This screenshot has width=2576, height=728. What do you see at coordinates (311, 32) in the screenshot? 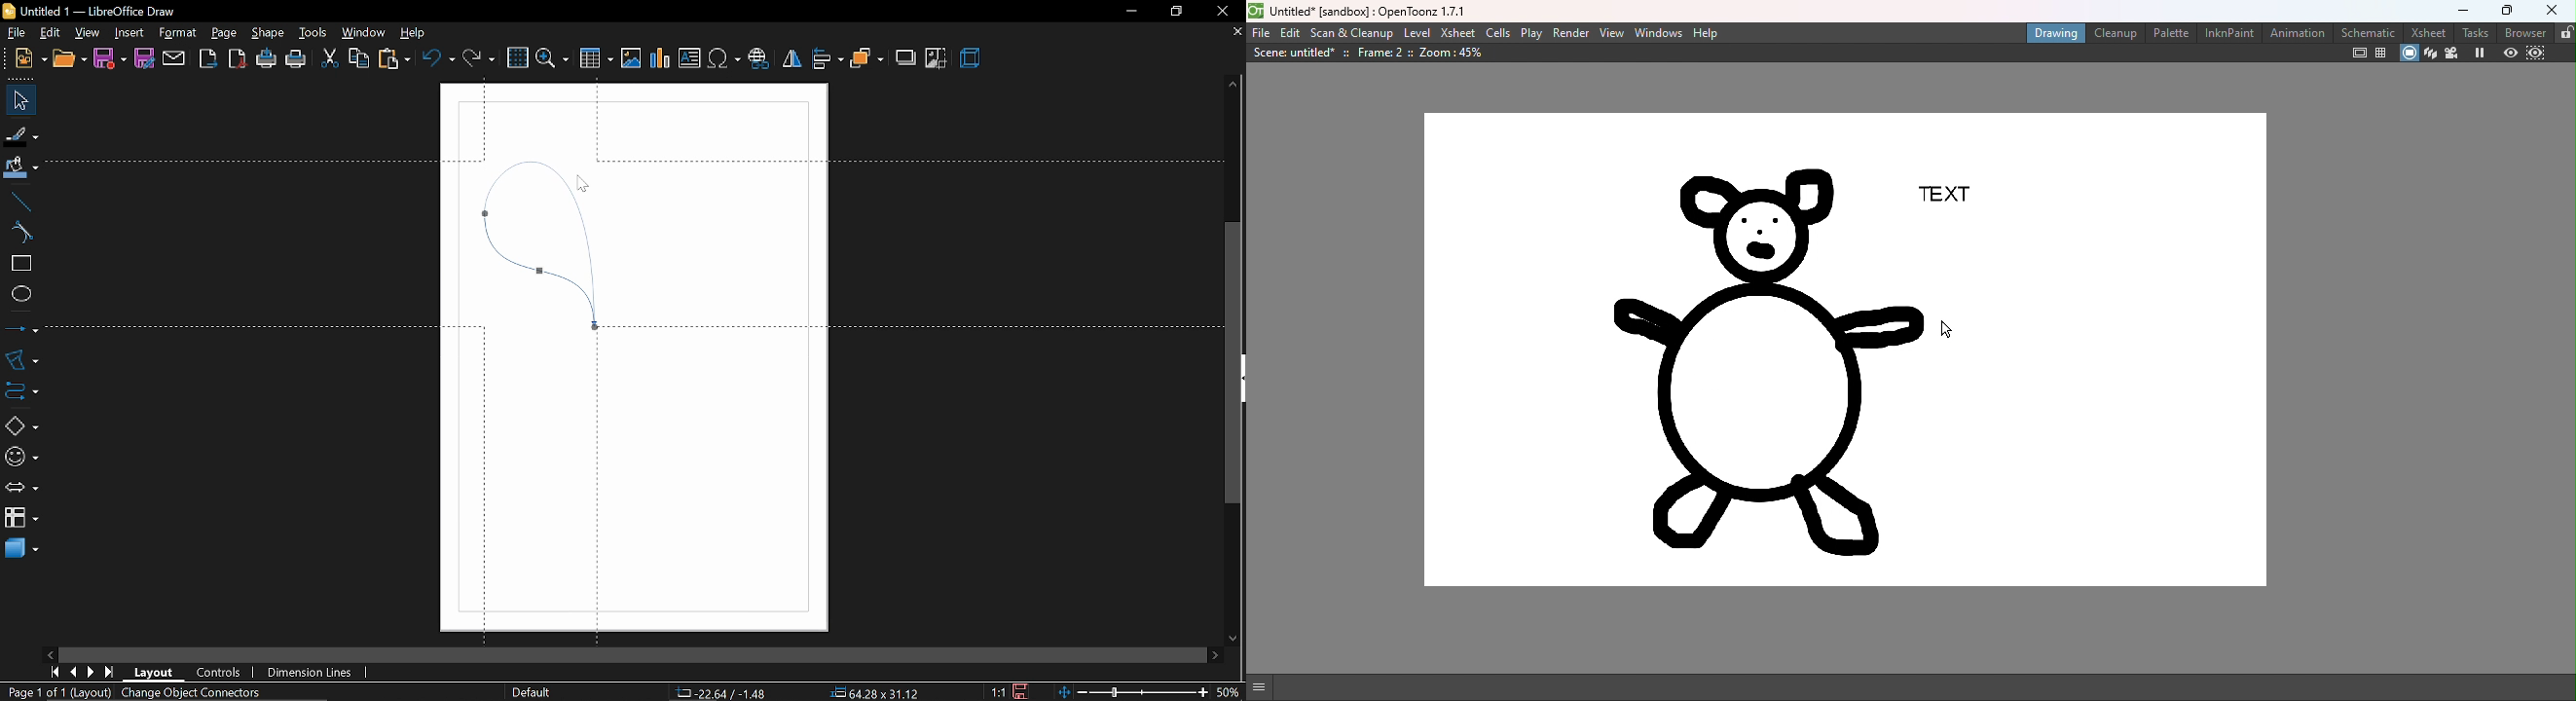
I see `tools` at bounding box center [311, 32].